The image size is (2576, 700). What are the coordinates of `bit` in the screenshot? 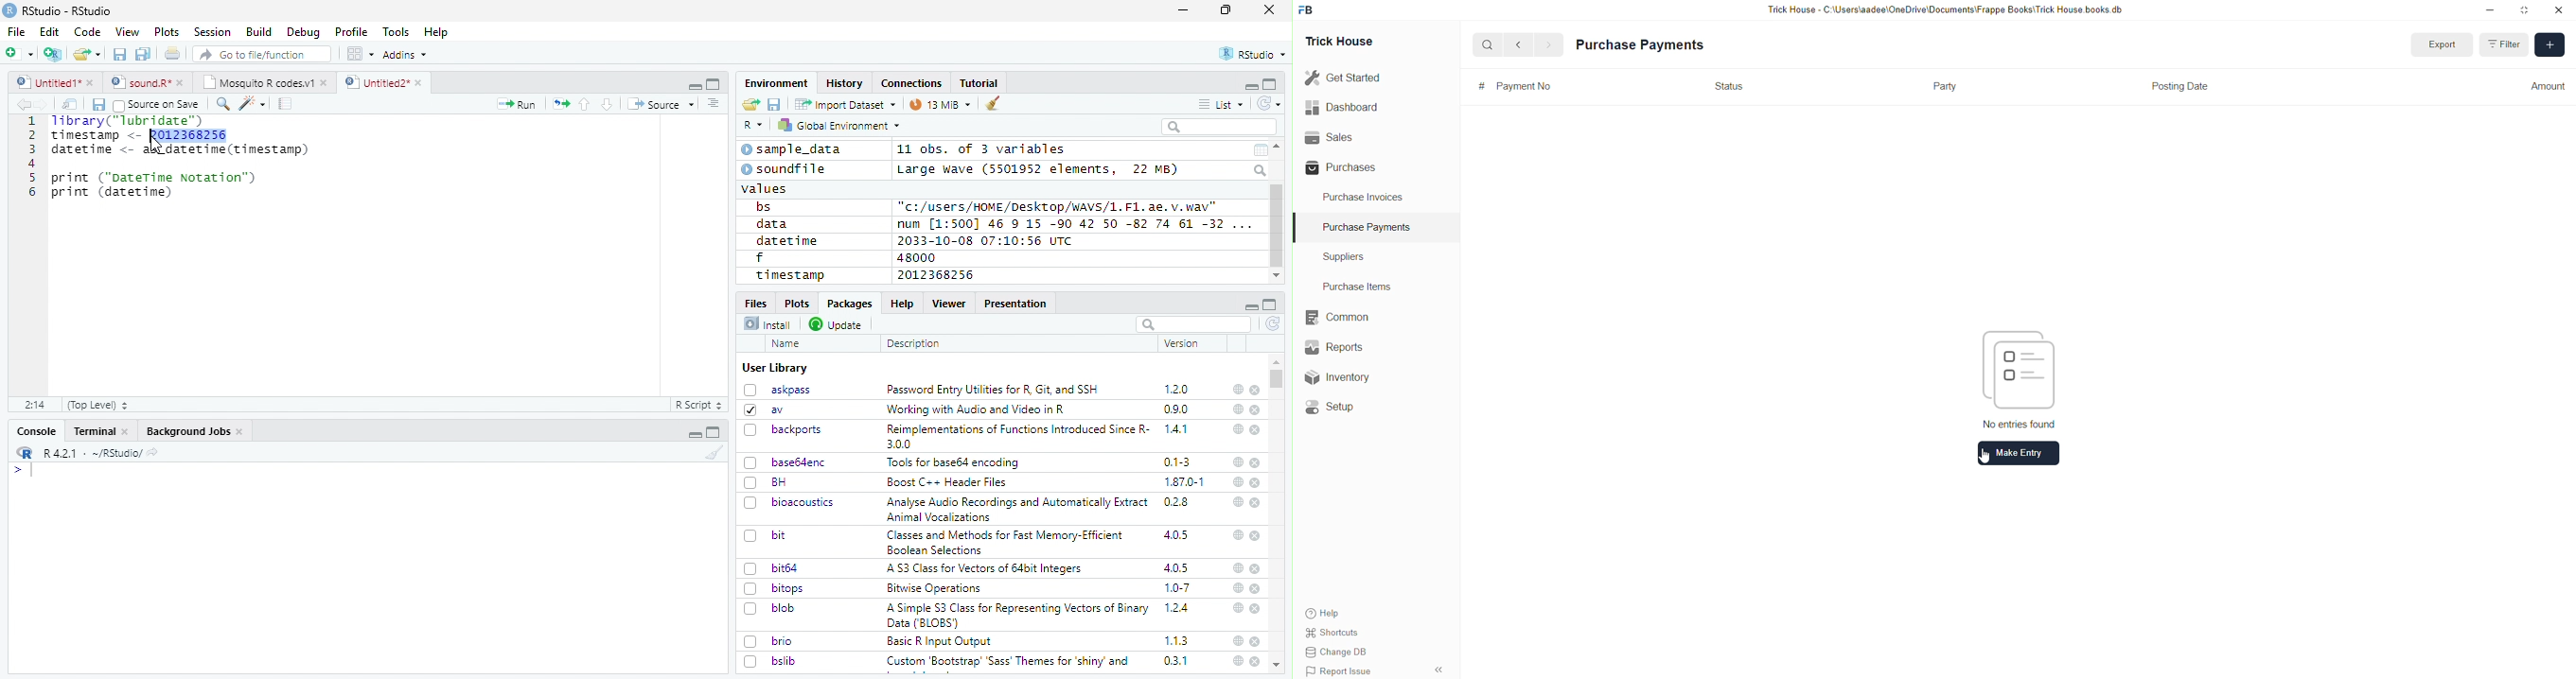 It's located at (766, 536).